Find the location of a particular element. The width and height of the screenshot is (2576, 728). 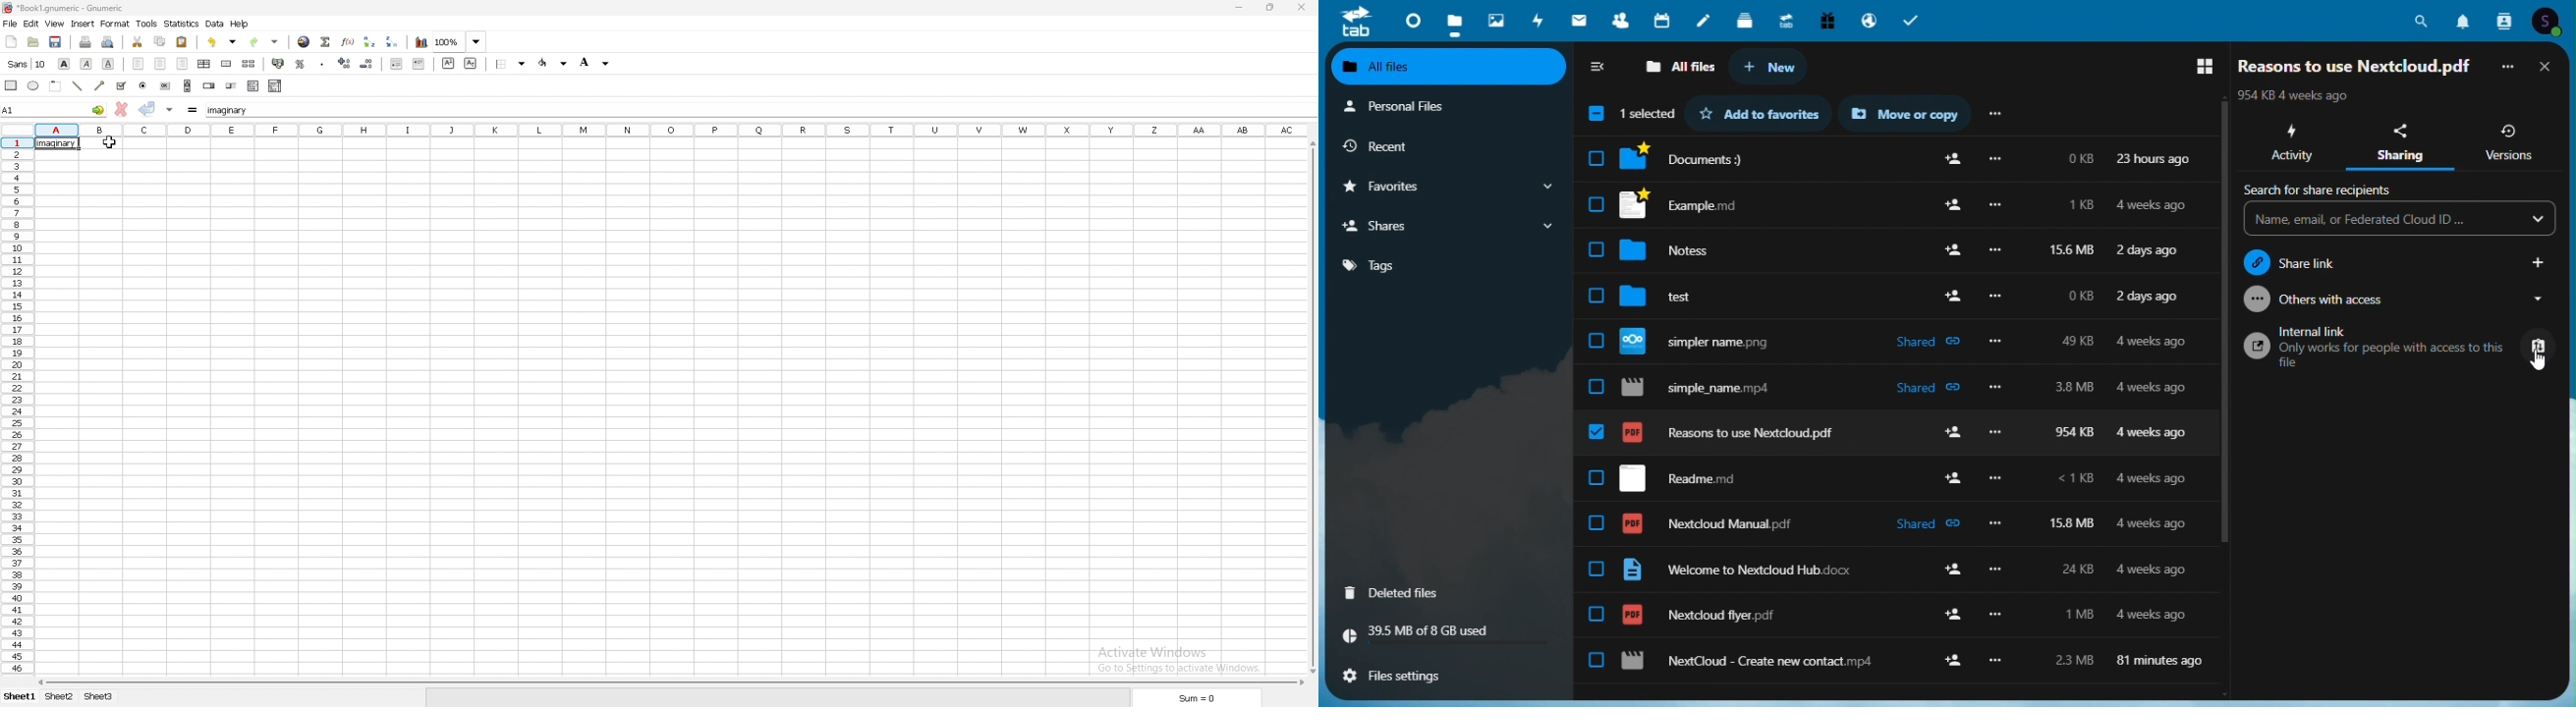

Others with access is located at coordinates (2401, 303).